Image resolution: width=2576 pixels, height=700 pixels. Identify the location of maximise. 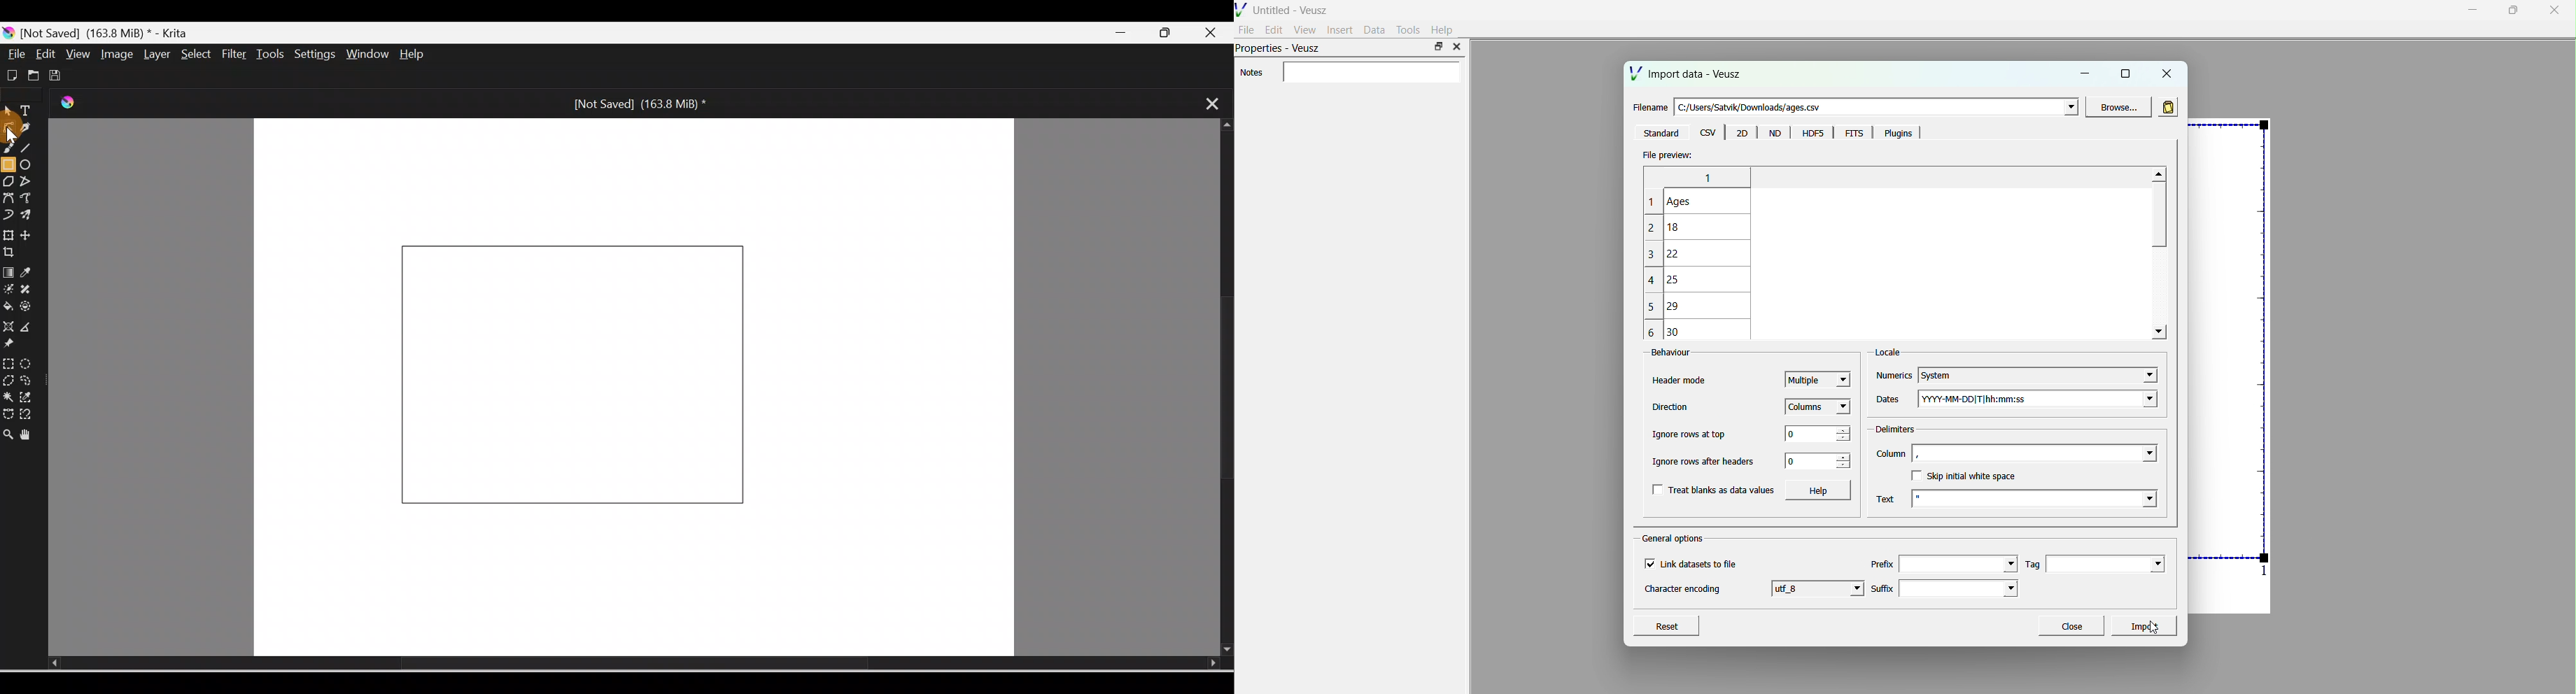
(2125, 72).